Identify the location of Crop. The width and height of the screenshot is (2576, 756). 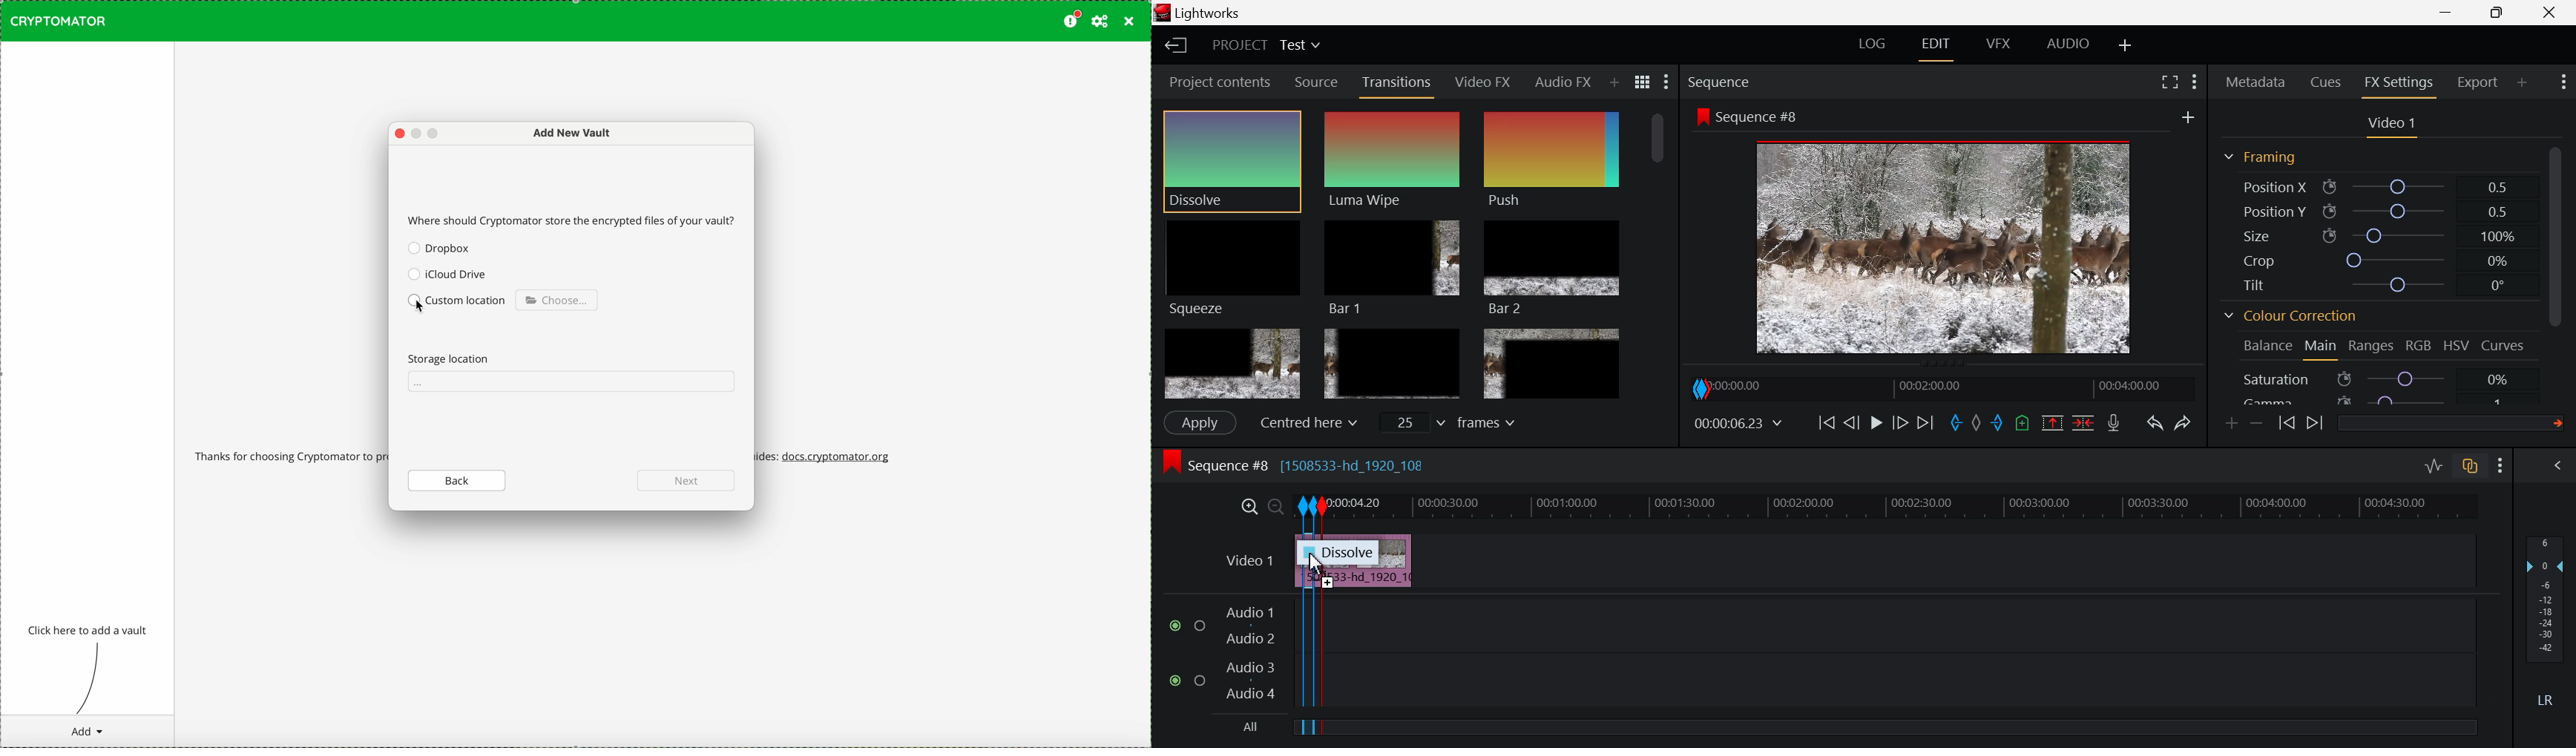
(2376, 260).